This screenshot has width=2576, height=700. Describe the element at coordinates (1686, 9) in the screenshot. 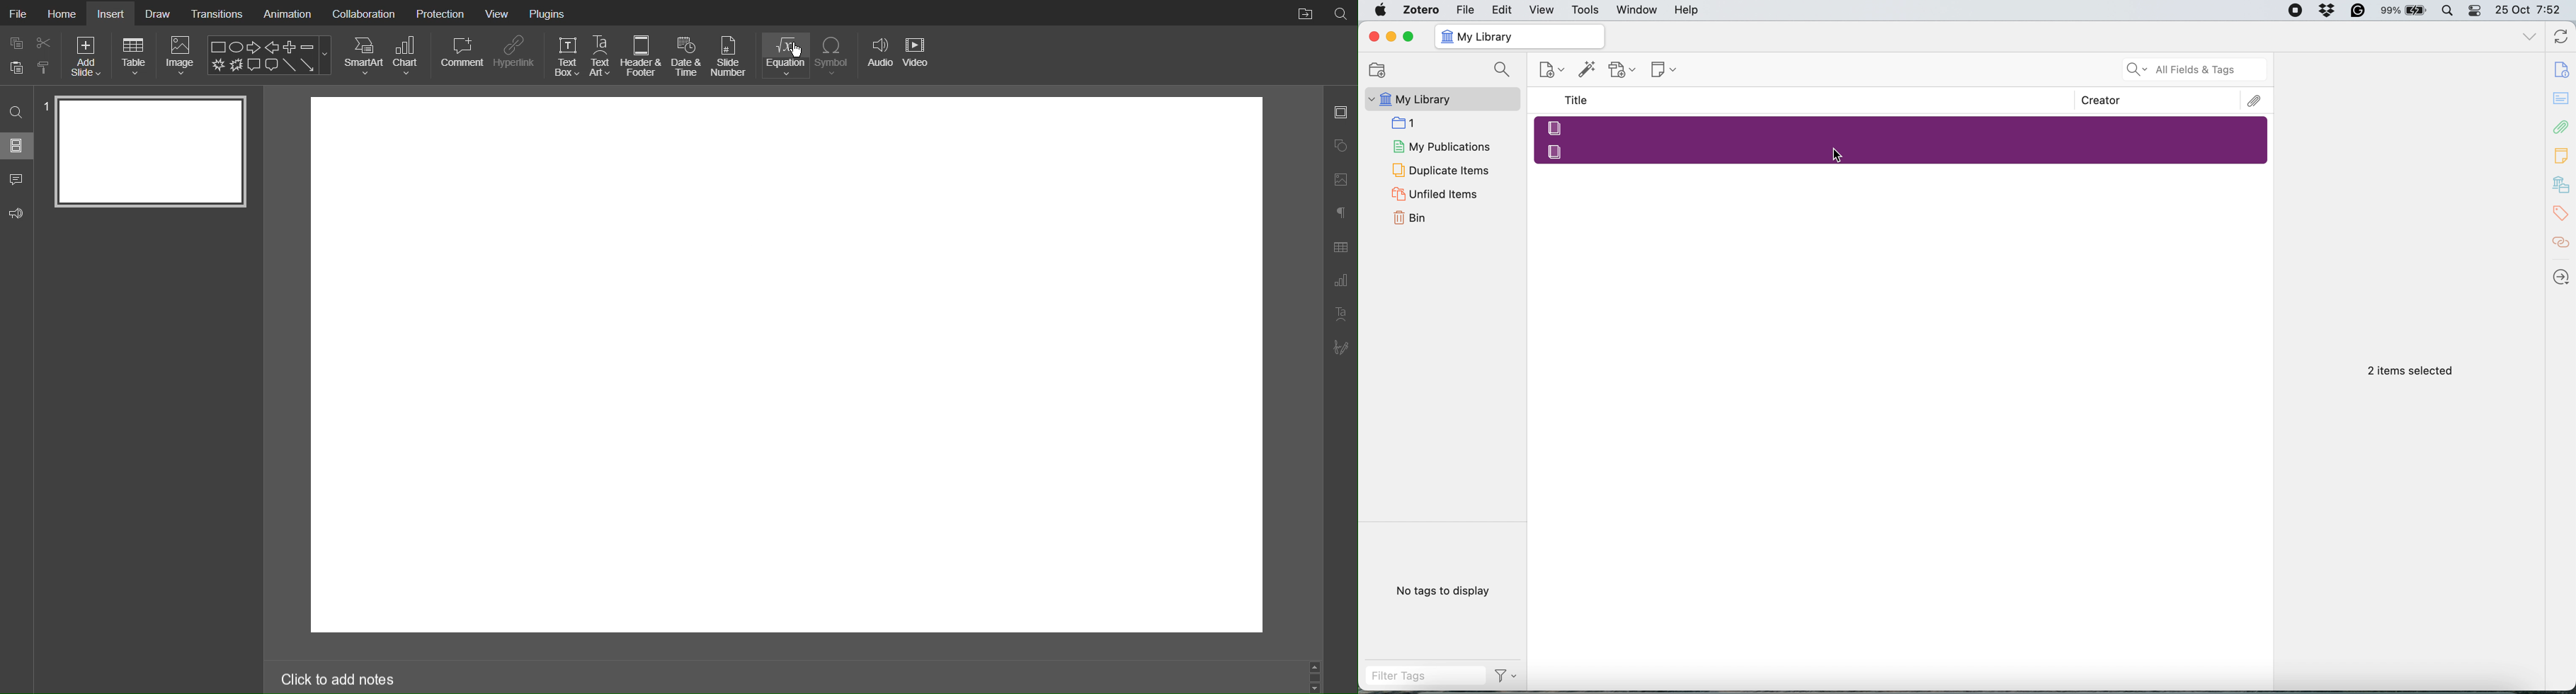

I see `Help` at that location.